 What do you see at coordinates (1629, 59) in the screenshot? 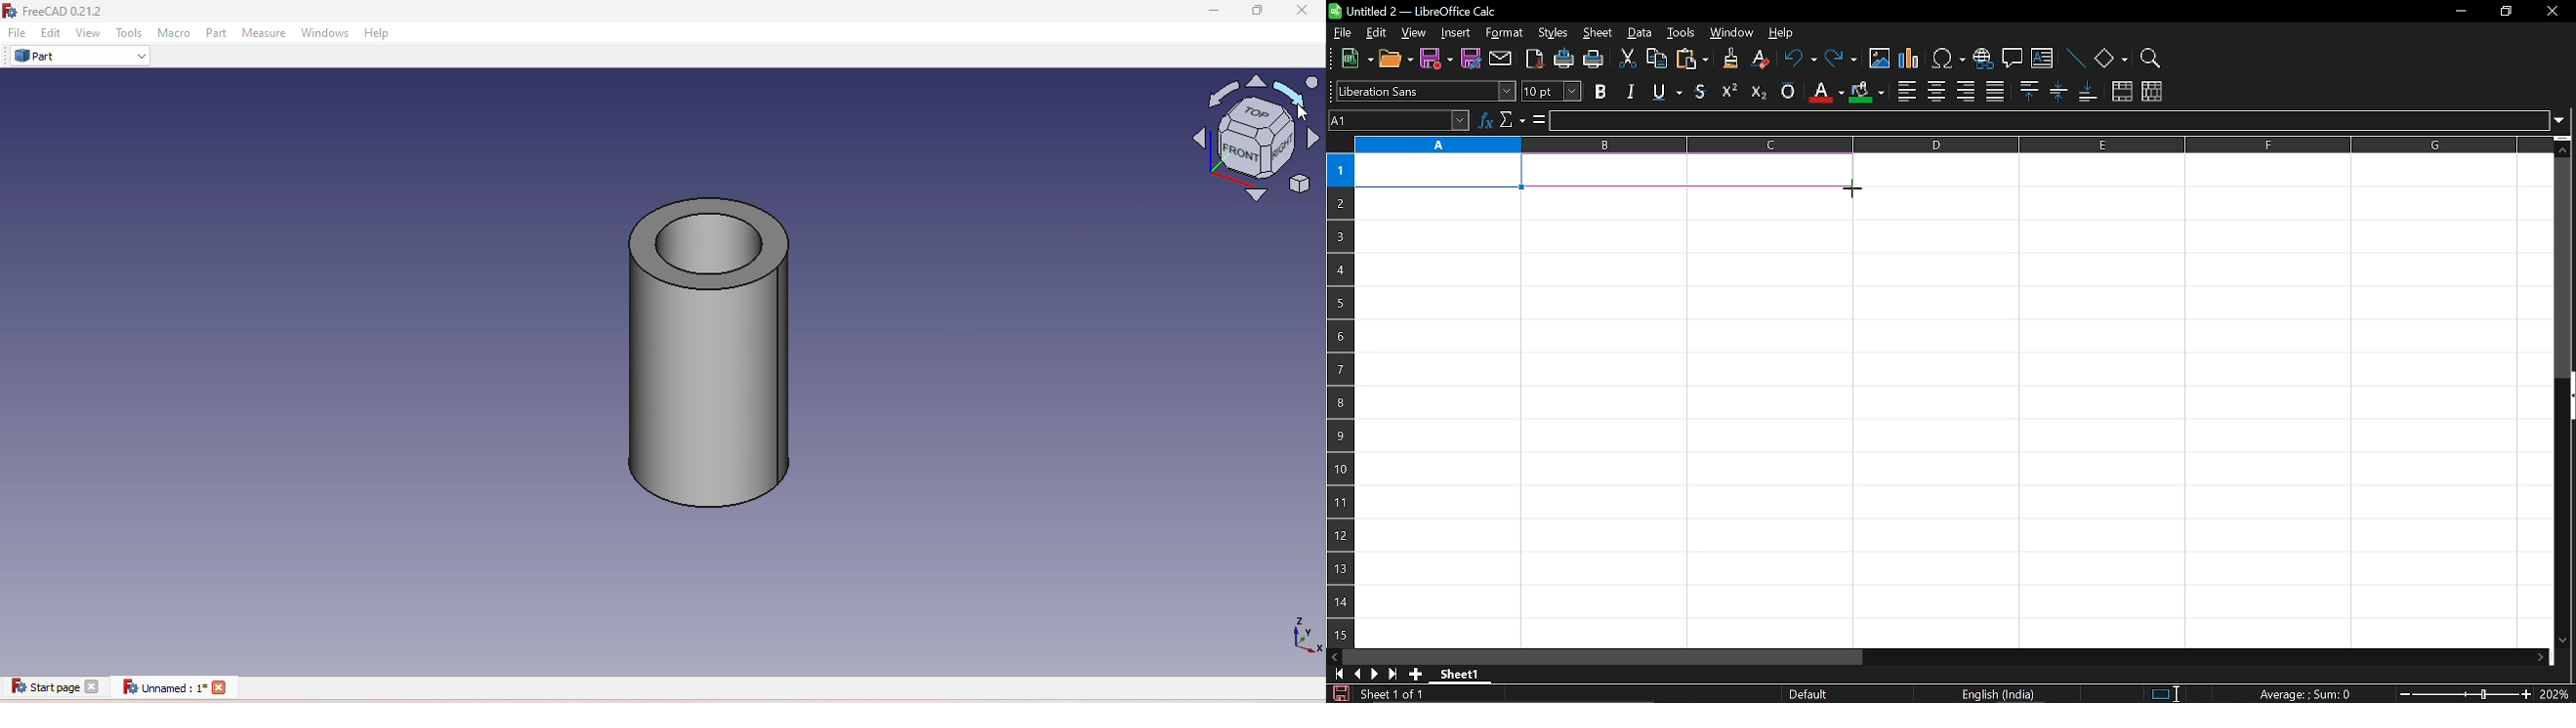
I see `cut` at bounding box center [1629, 59].